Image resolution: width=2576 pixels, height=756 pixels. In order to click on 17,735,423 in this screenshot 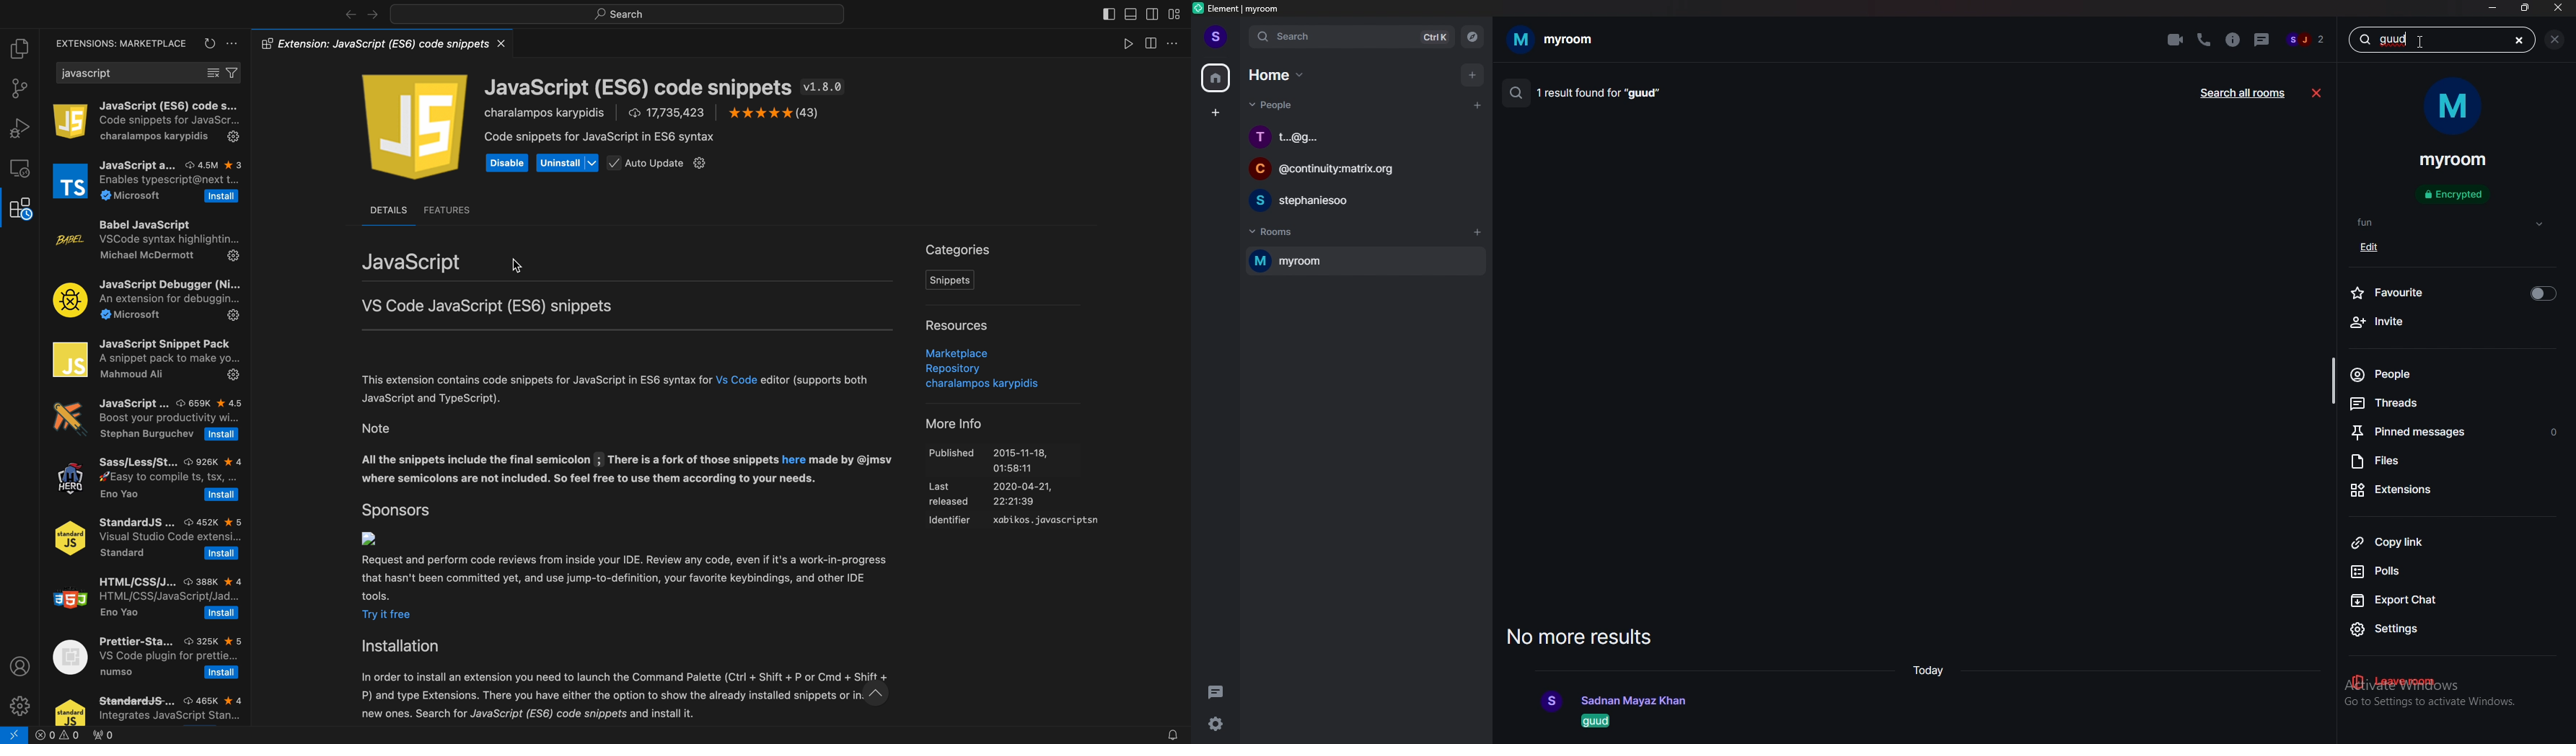, I will do `click(667, 112)`.